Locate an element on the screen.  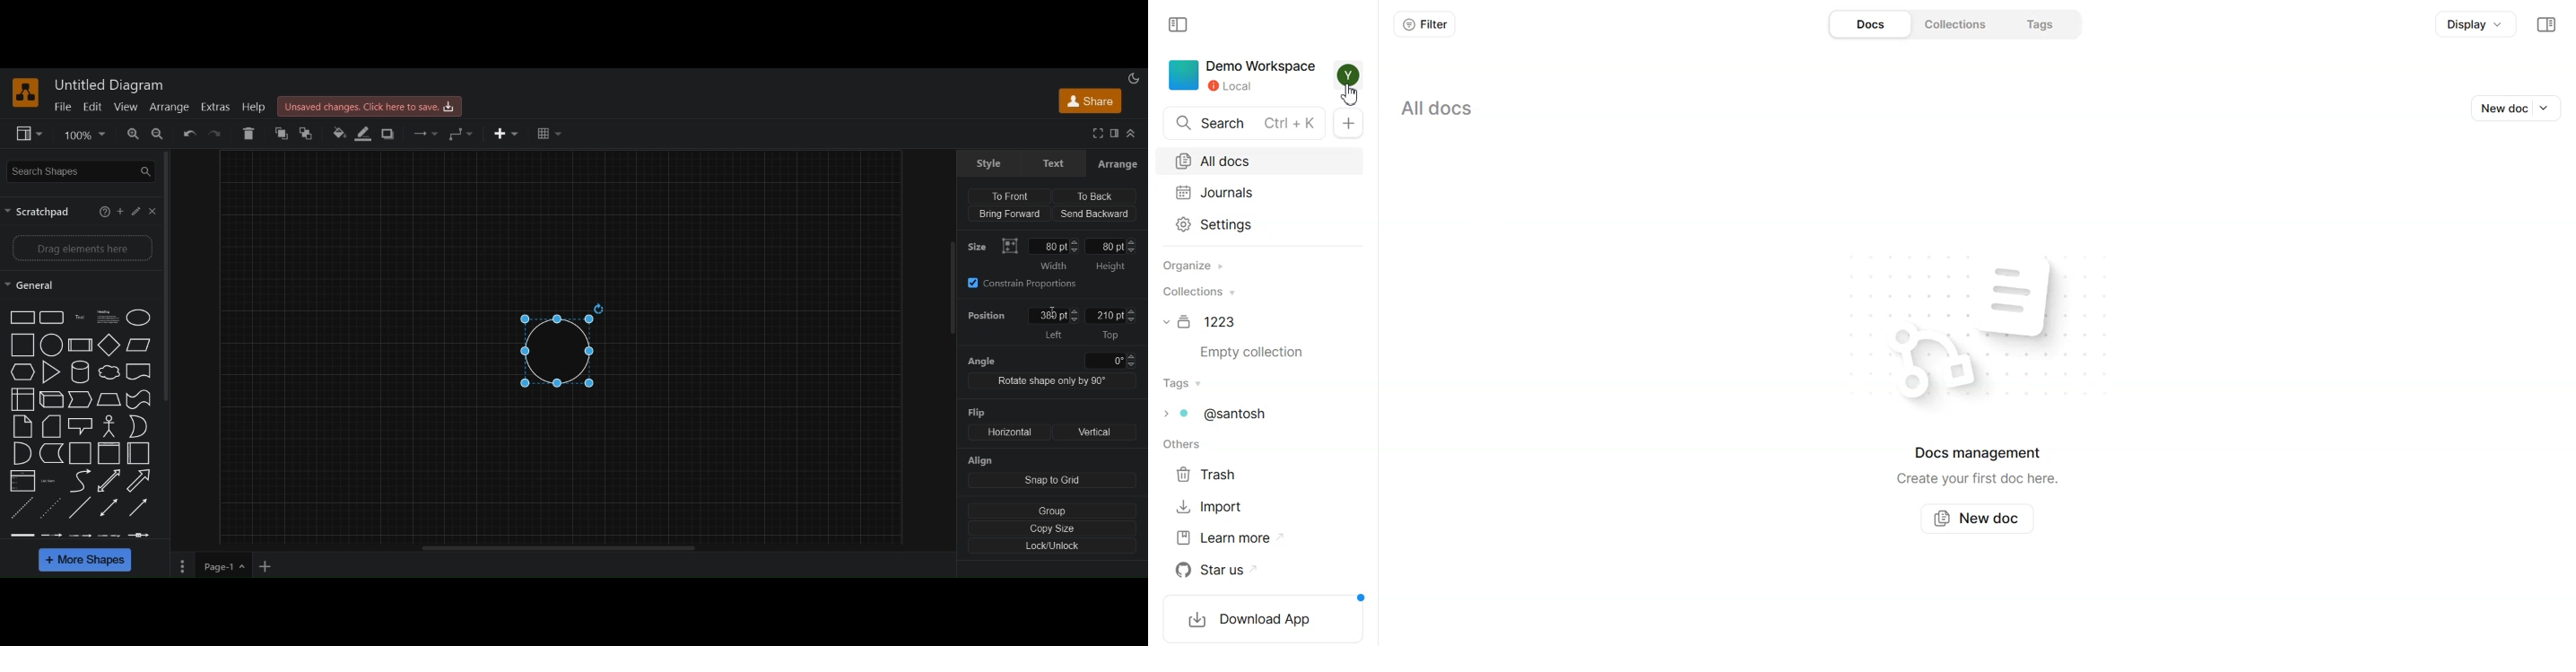
height is located at coordinates (1112, 256).